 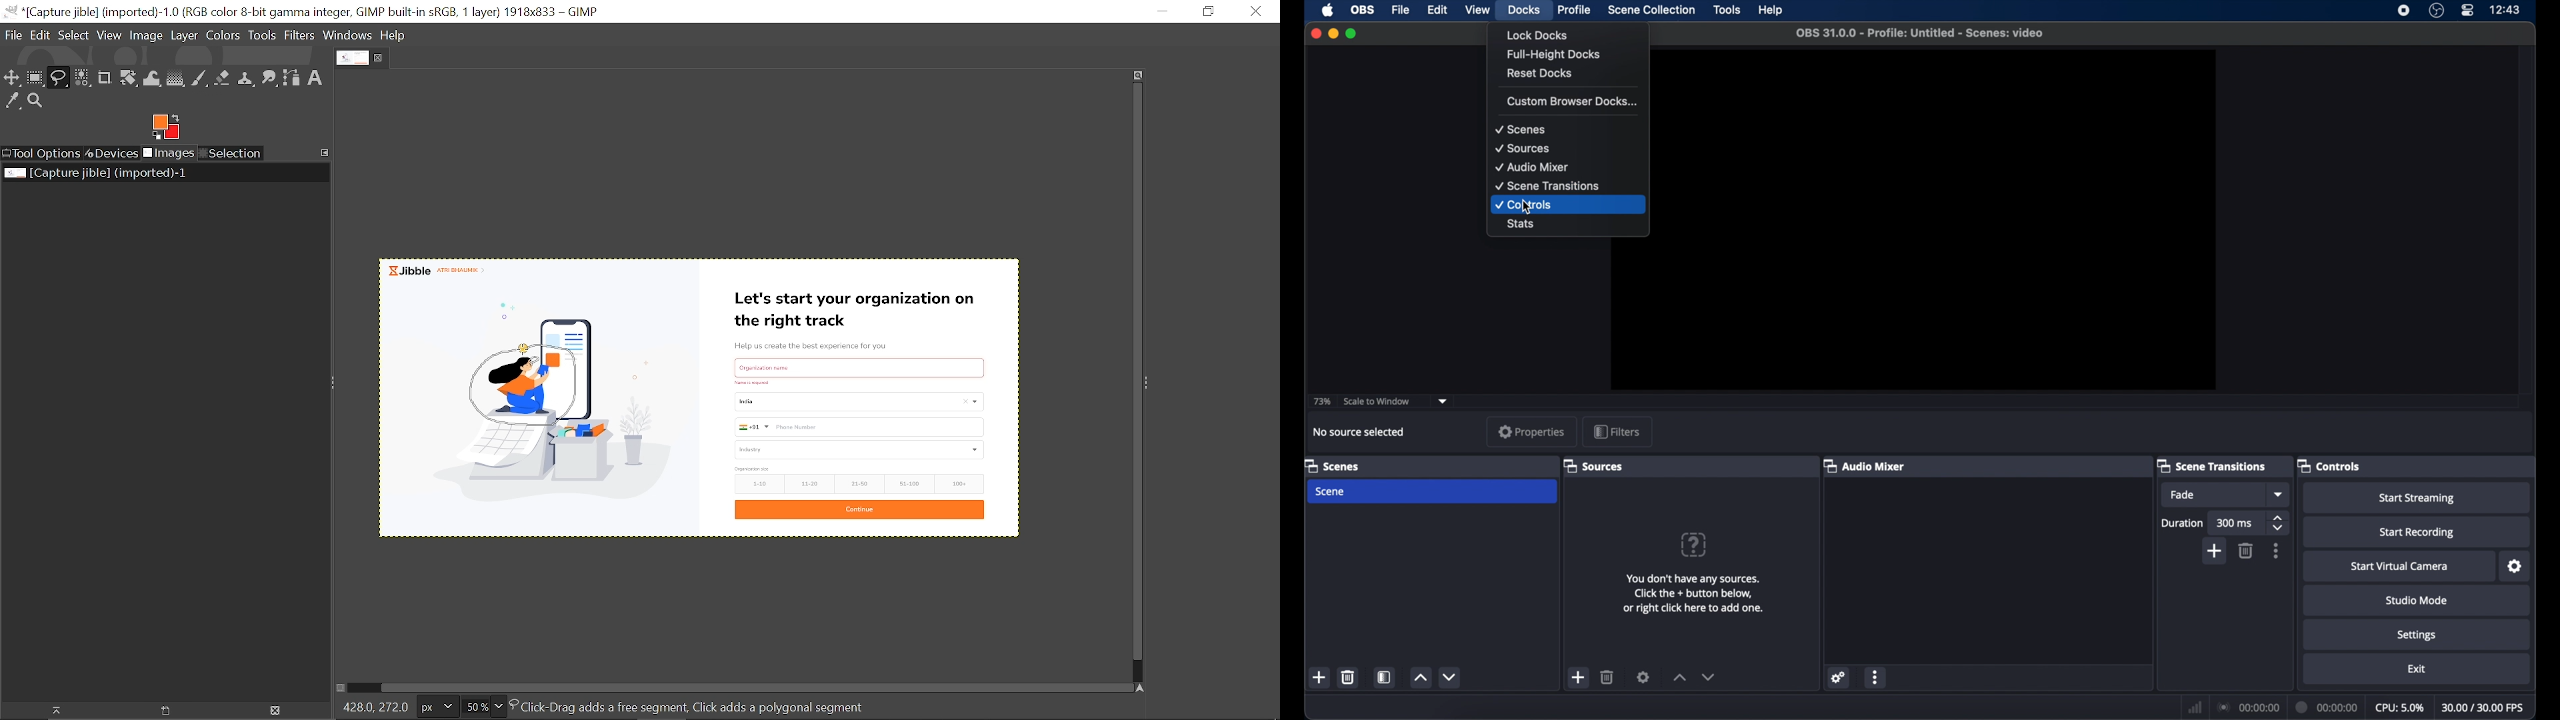 What do you see at coordinates (1524, 11) in the screenshot?
I see `docks` at bounding box center [1524, 11].